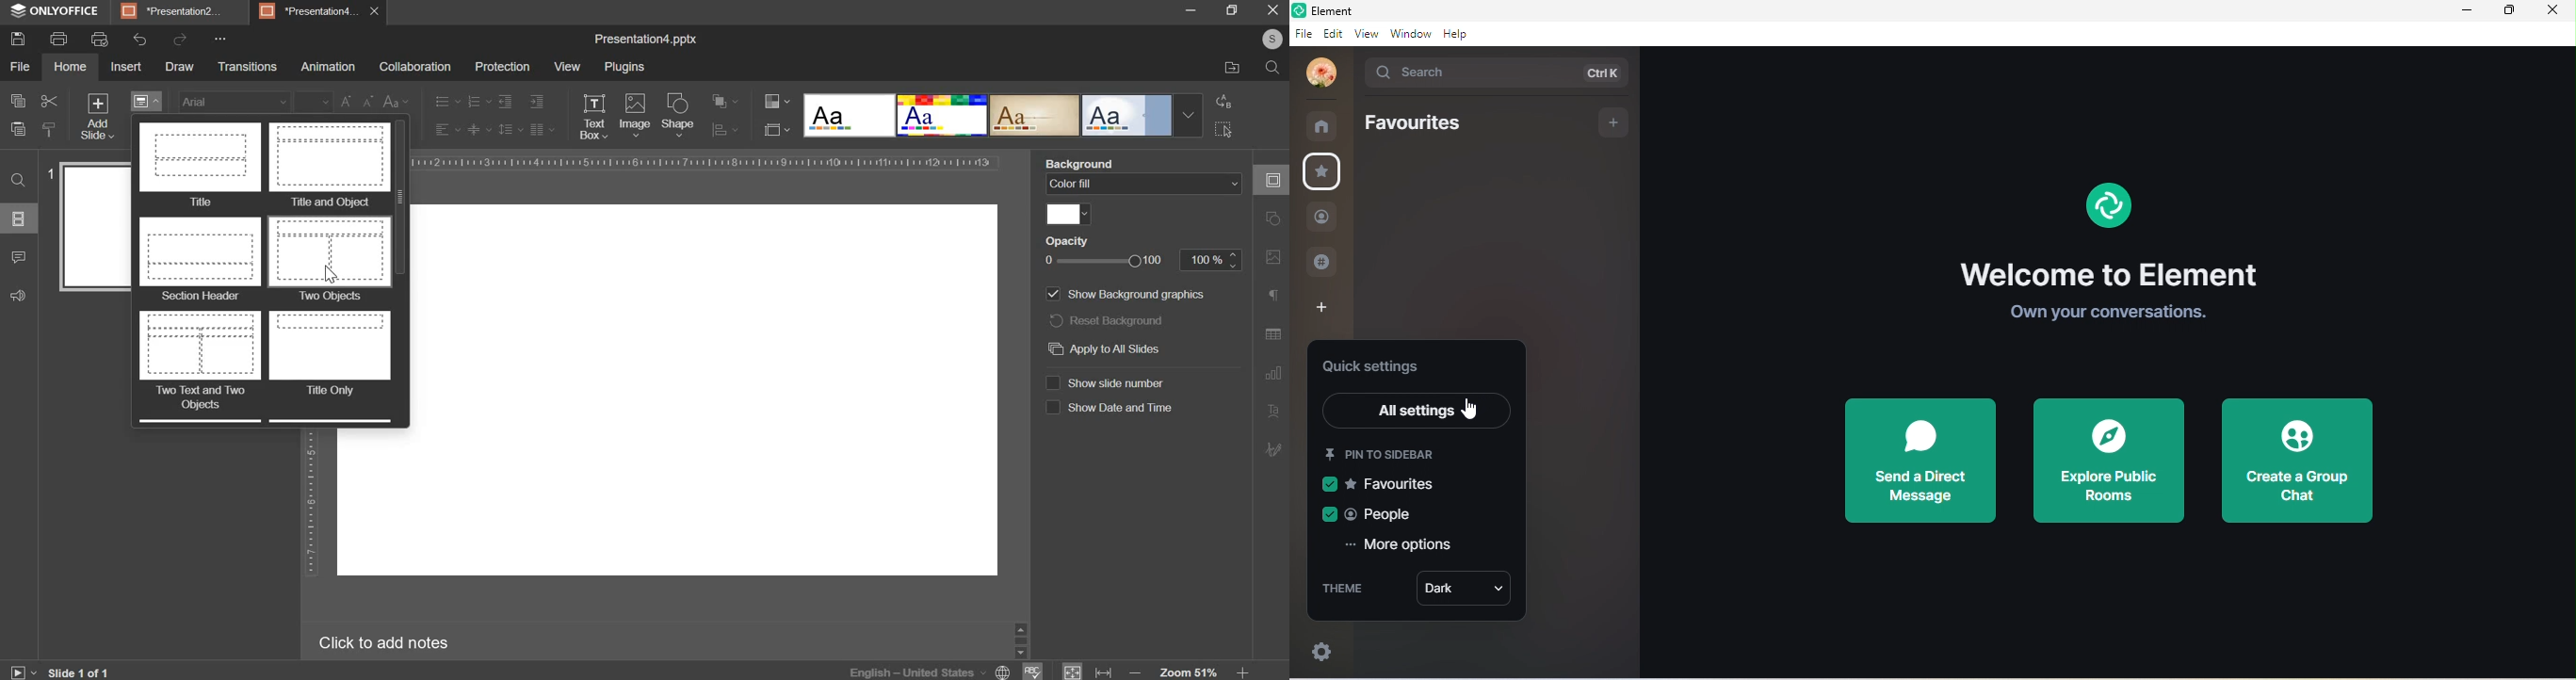 This screenshot has width=2576, height=700. What do you see at coordinates (1271, 257) in the screenshot?
I see `image setting` at bounding box center [1271, 257].